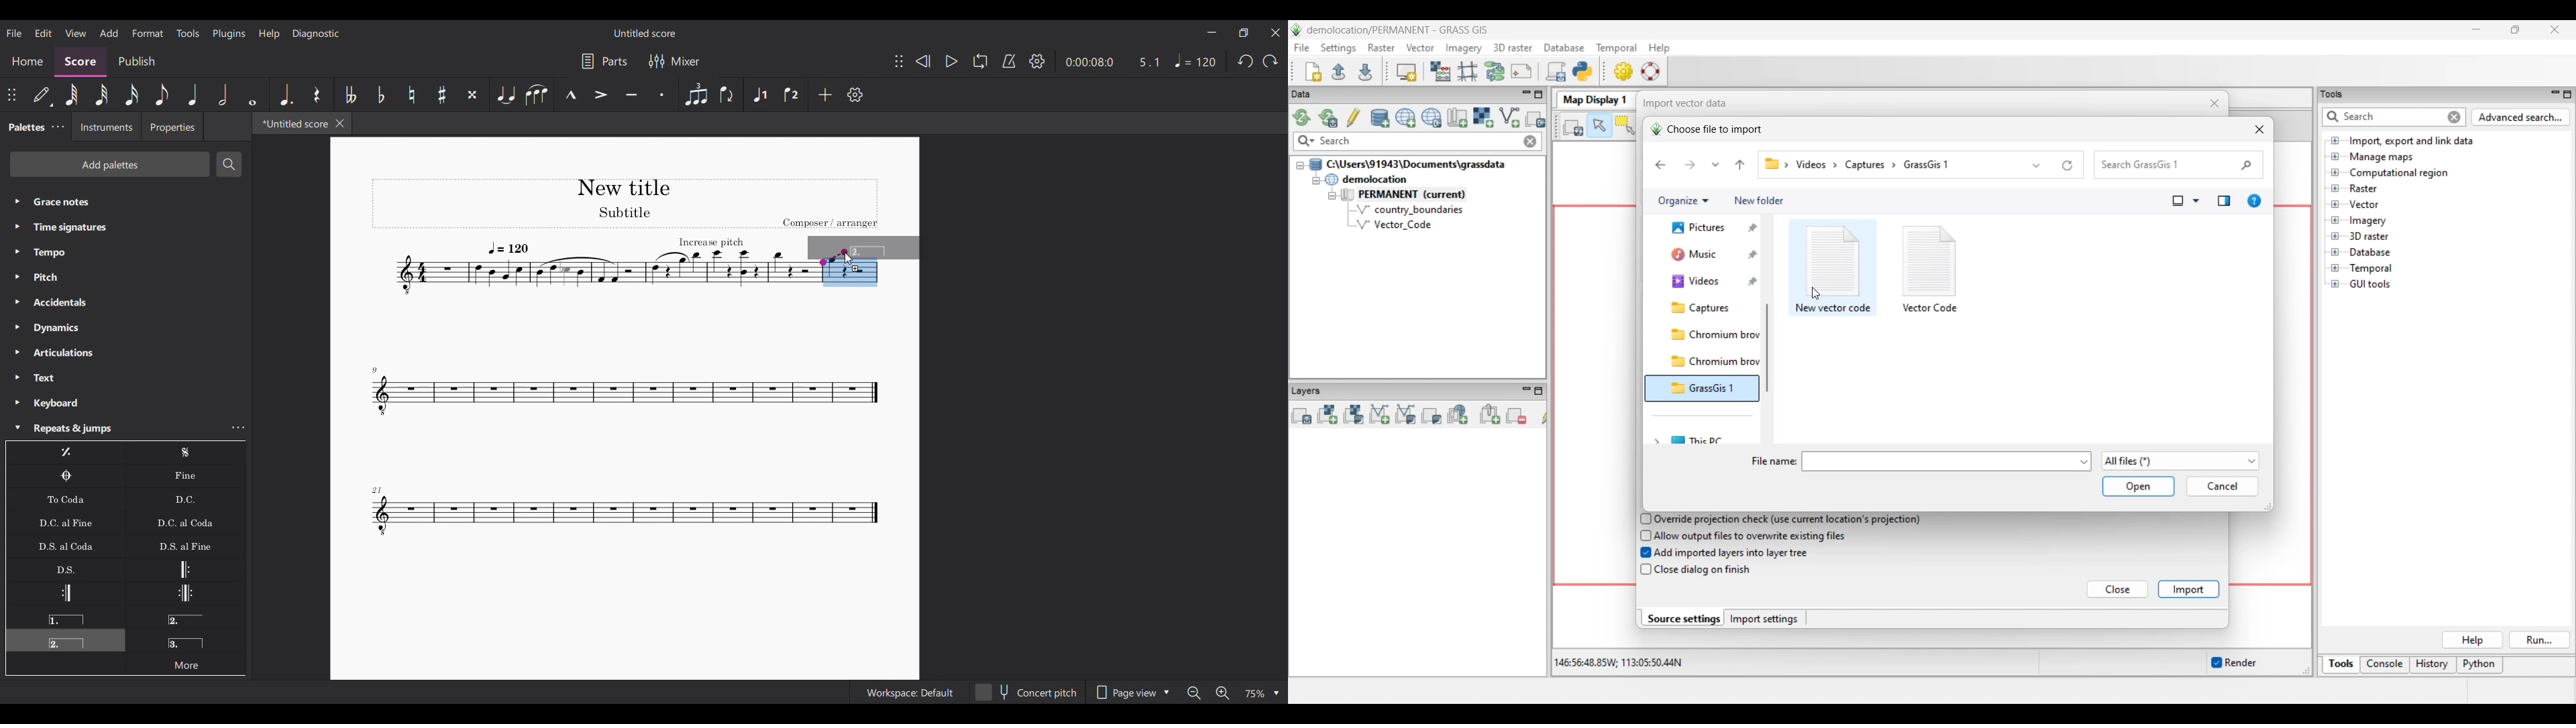 This screenshot has width=2576, height=728. What do you see at coordinates (1131, 692) in the screenshot?
I see `Page view options` at bounding box center [1131, 692].